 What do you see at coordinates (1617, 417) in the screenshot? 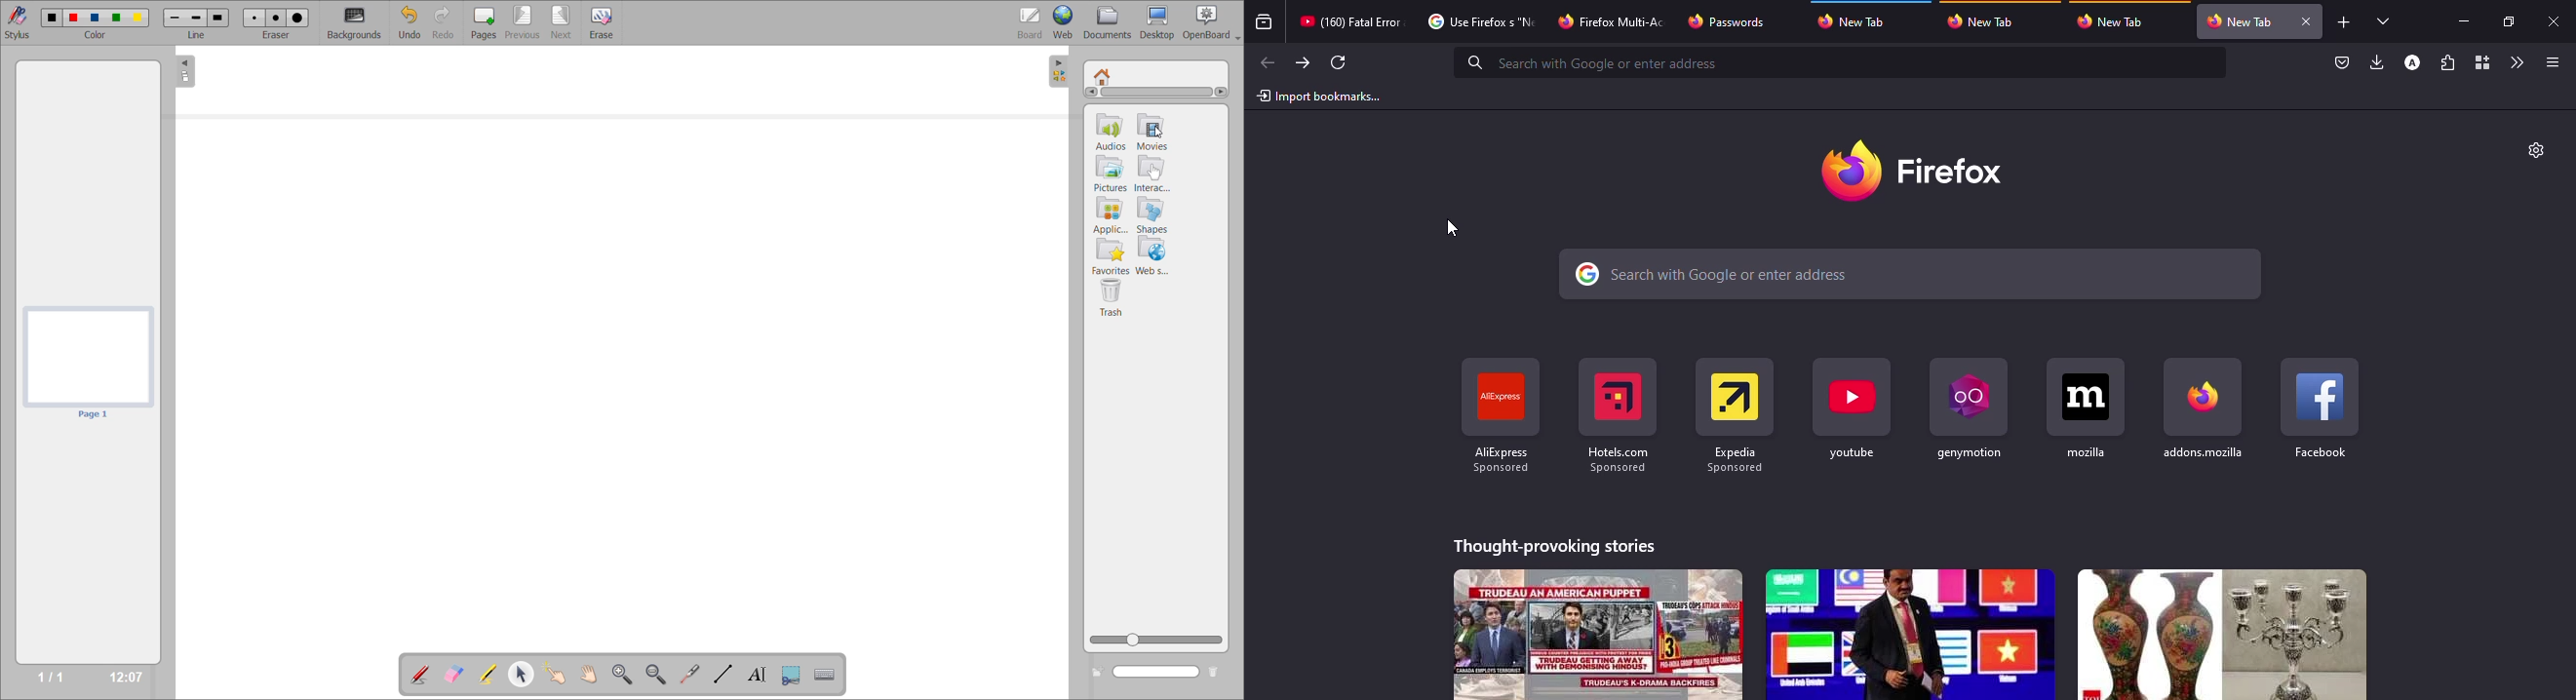
I see `shortcuts` at bounding box center [1617, 417].